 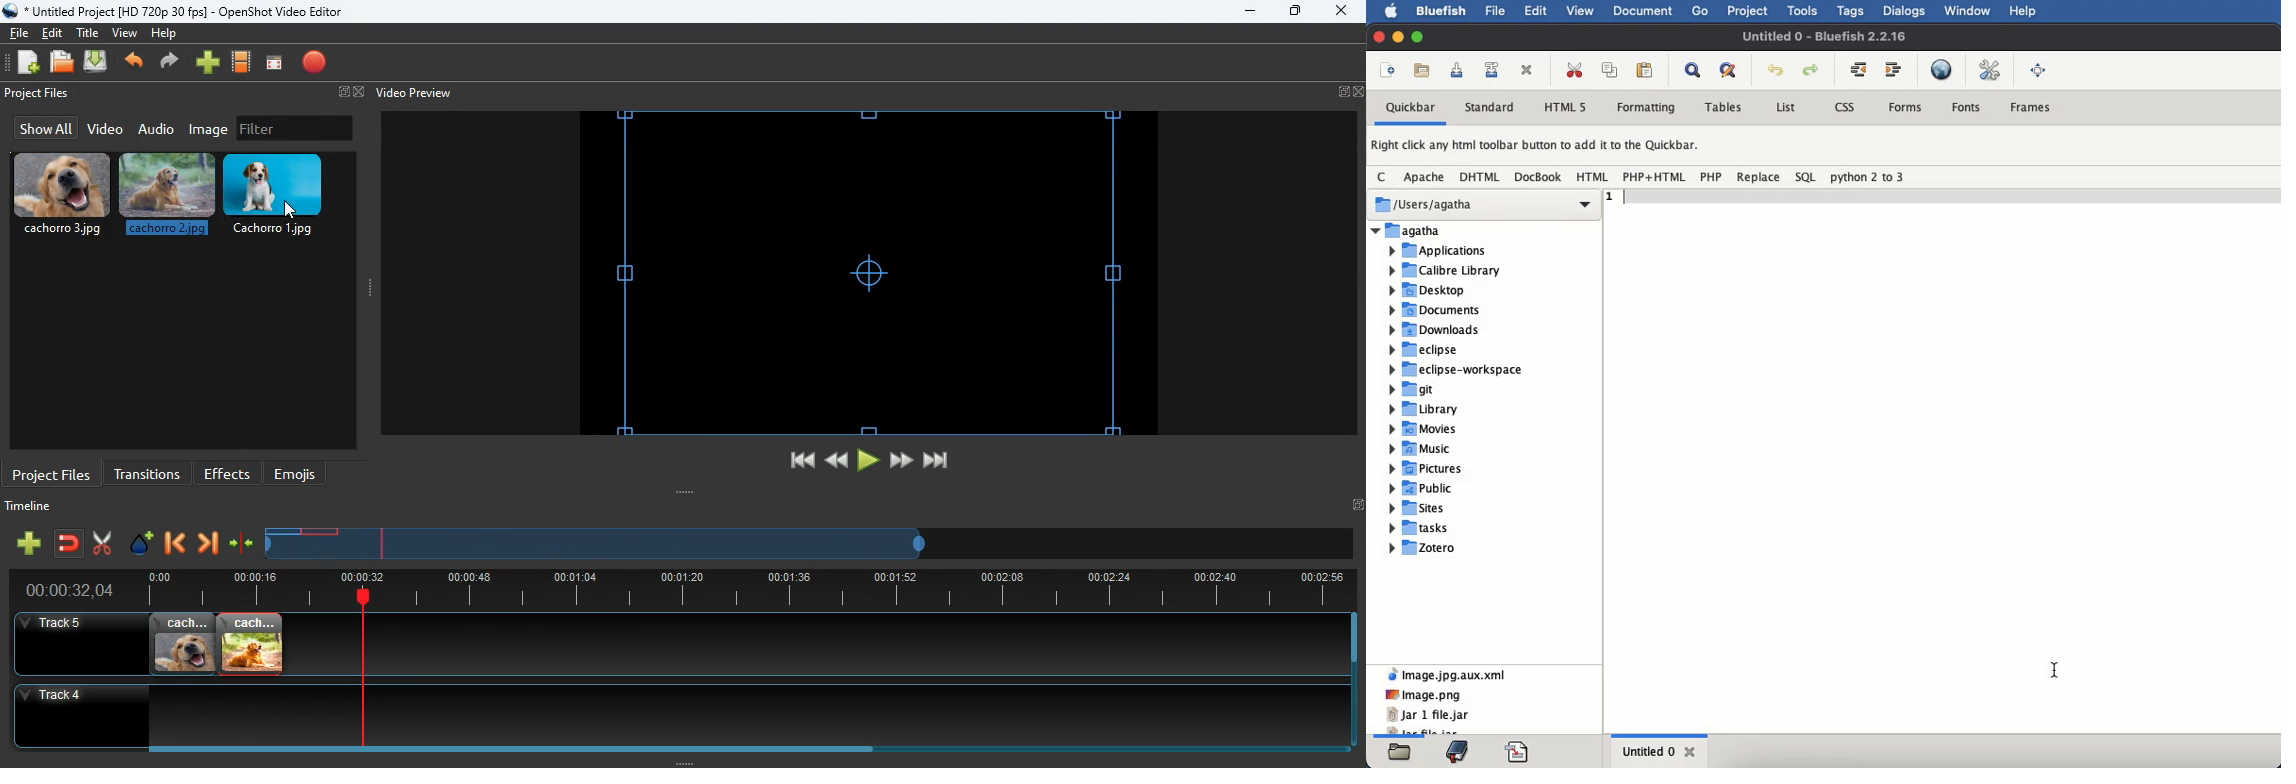 I want to click on files, so click(x=1400, y=752).